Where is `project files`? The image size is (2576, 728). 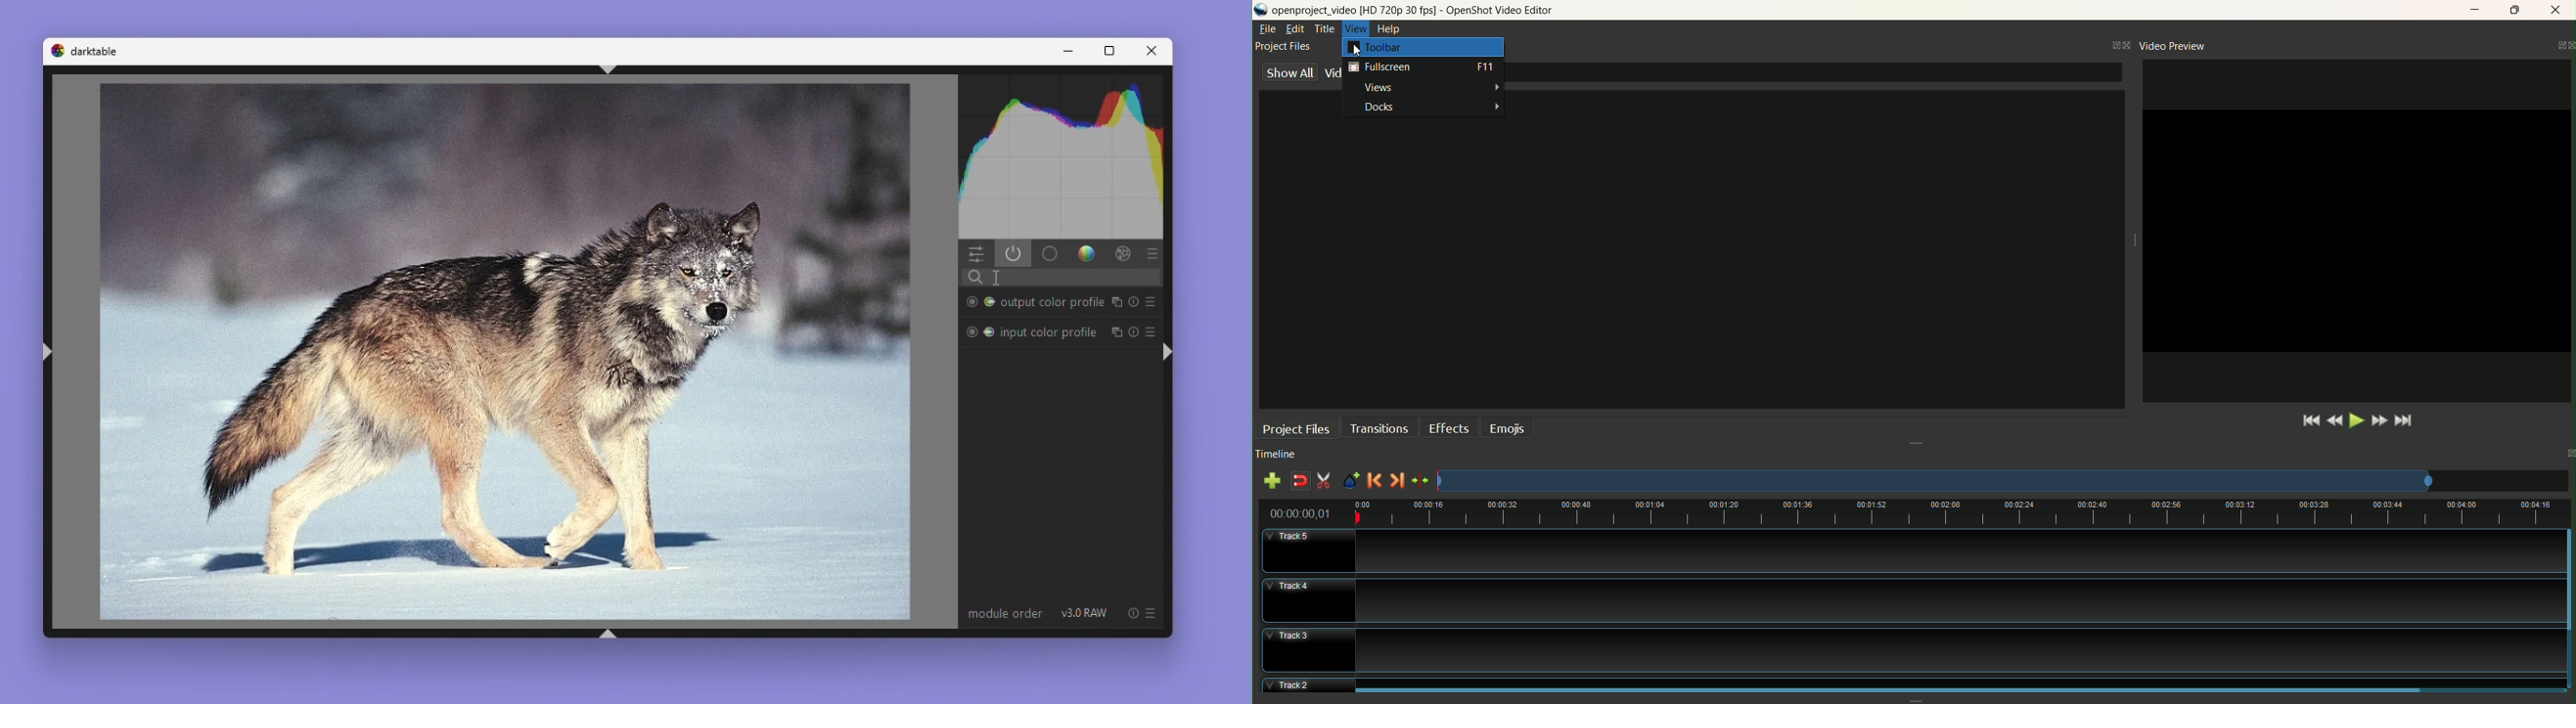
project files is located at coordinates (1284, 46).